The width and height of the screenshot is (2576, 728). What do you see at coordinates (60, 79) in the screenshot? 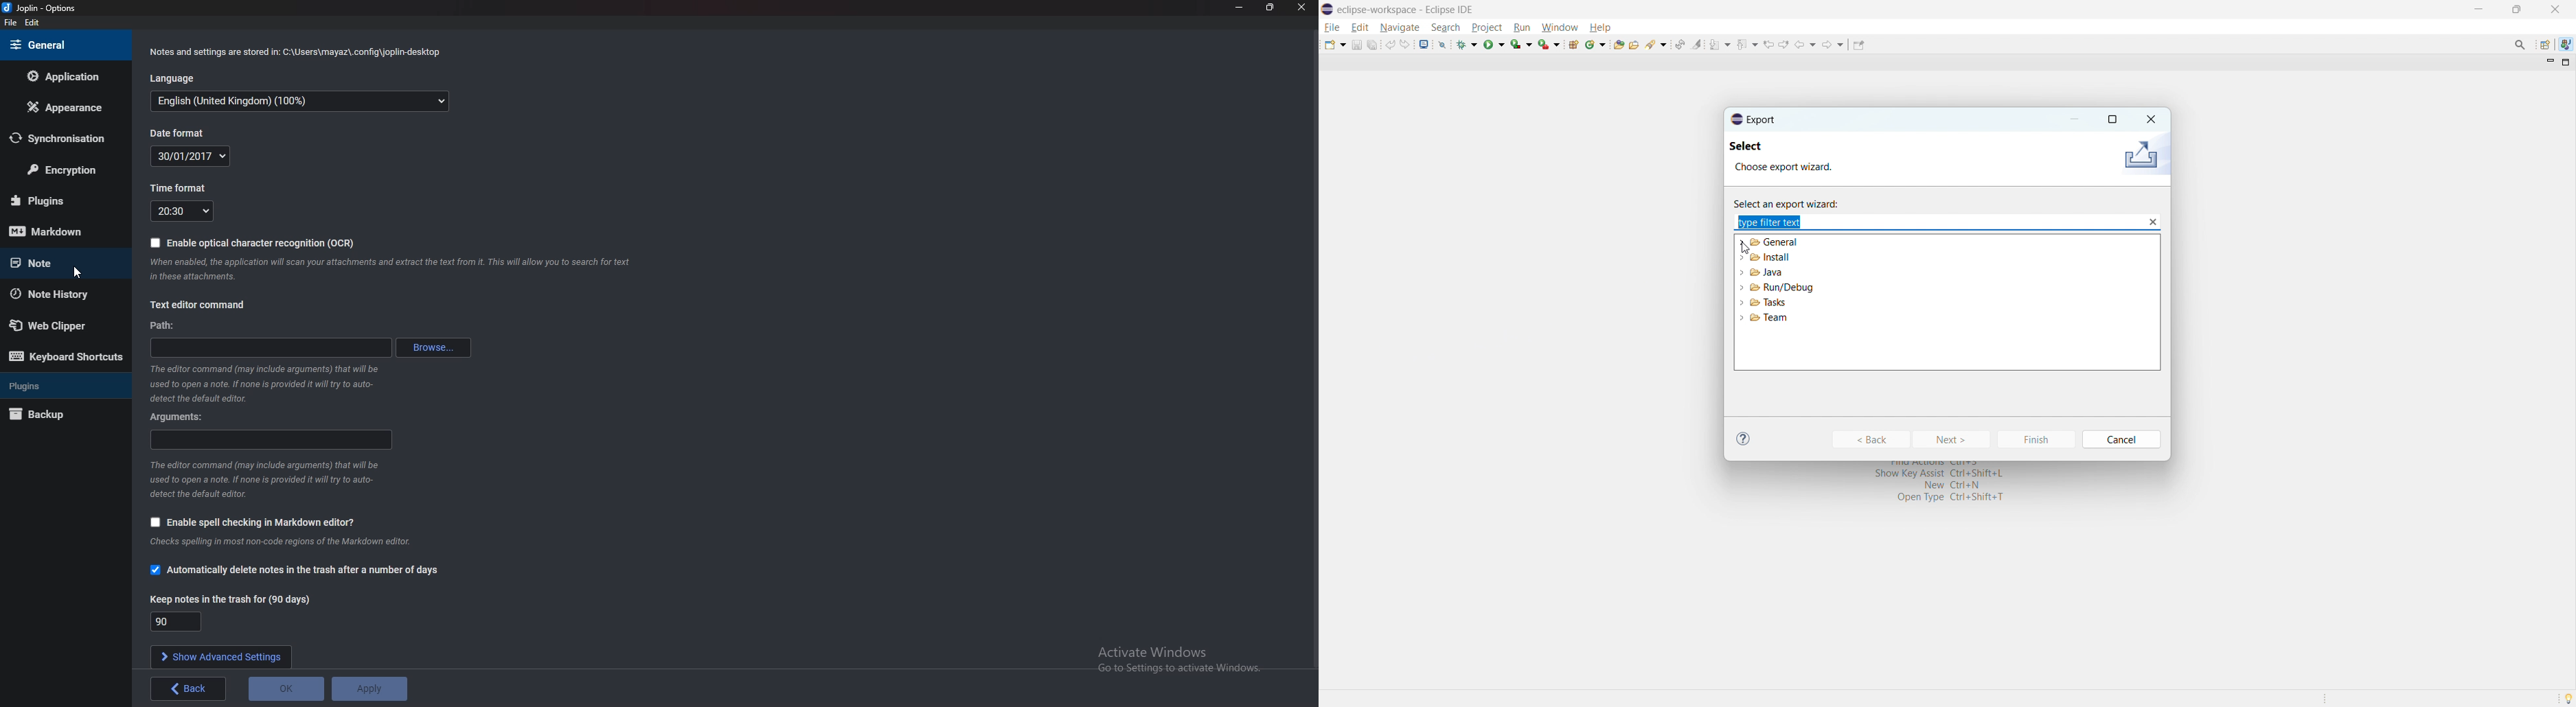
I see `Application` at bounding box center [60, 79].